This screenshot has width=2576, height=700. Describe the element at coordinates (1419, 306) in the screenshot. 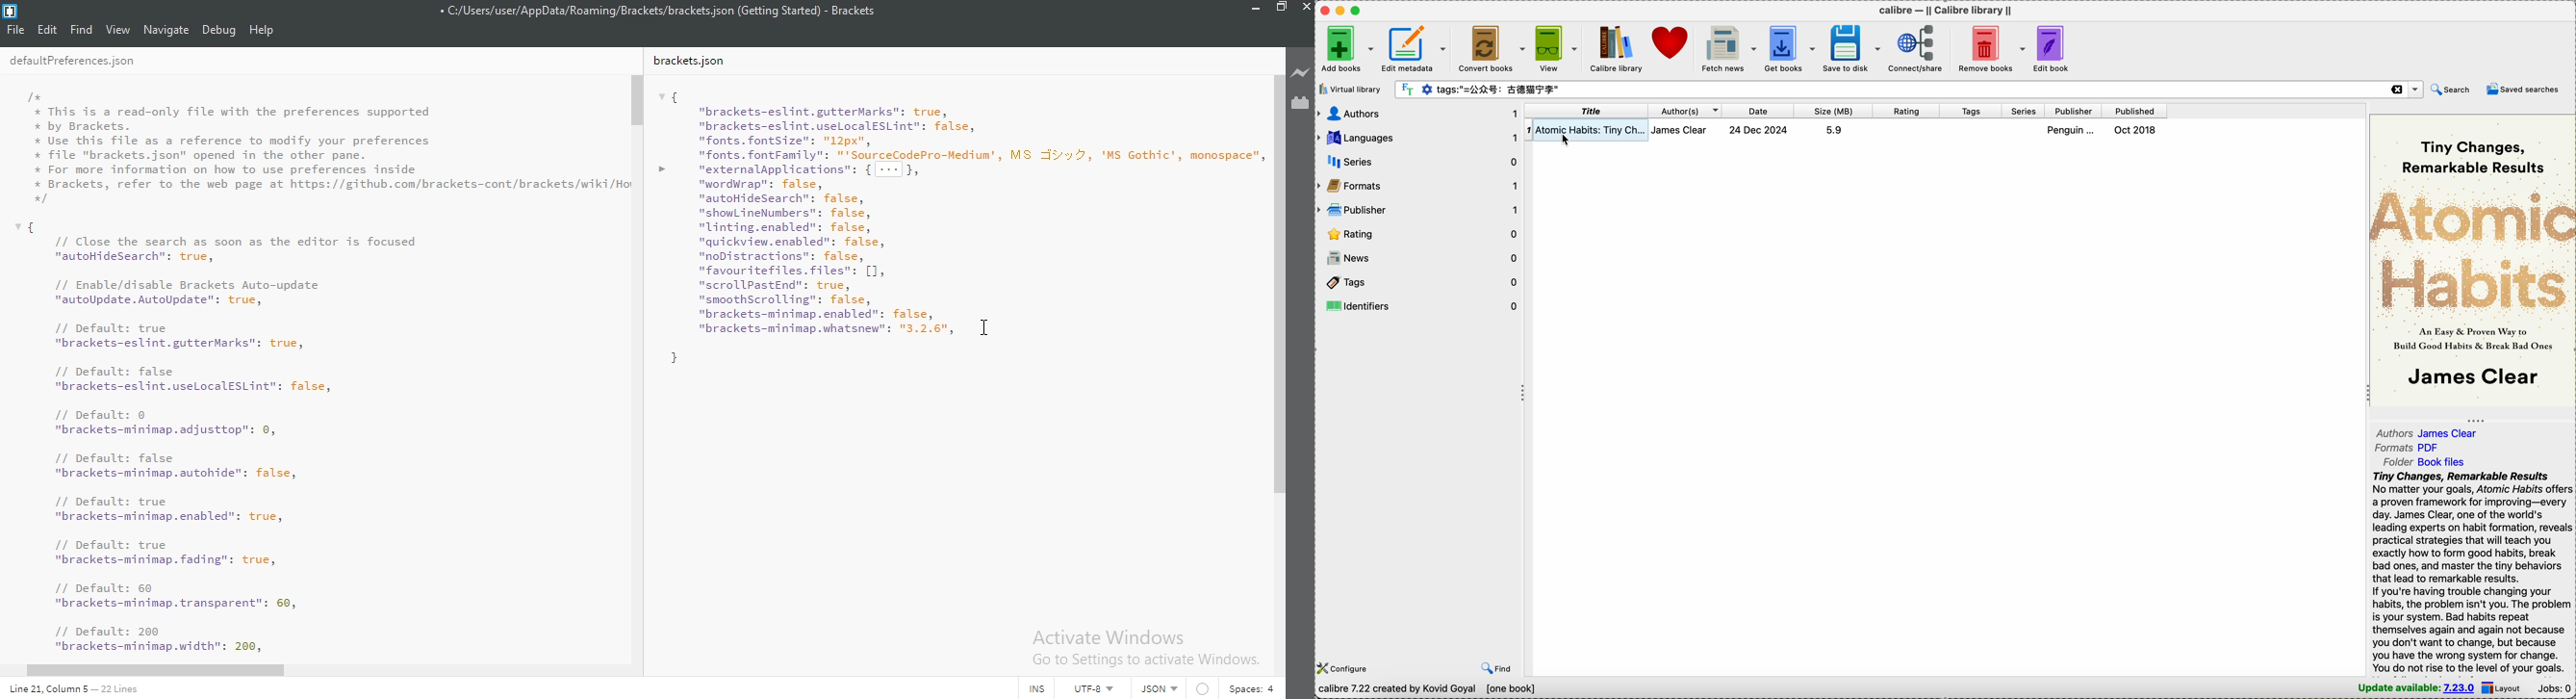

I see `identifiers` at that location.